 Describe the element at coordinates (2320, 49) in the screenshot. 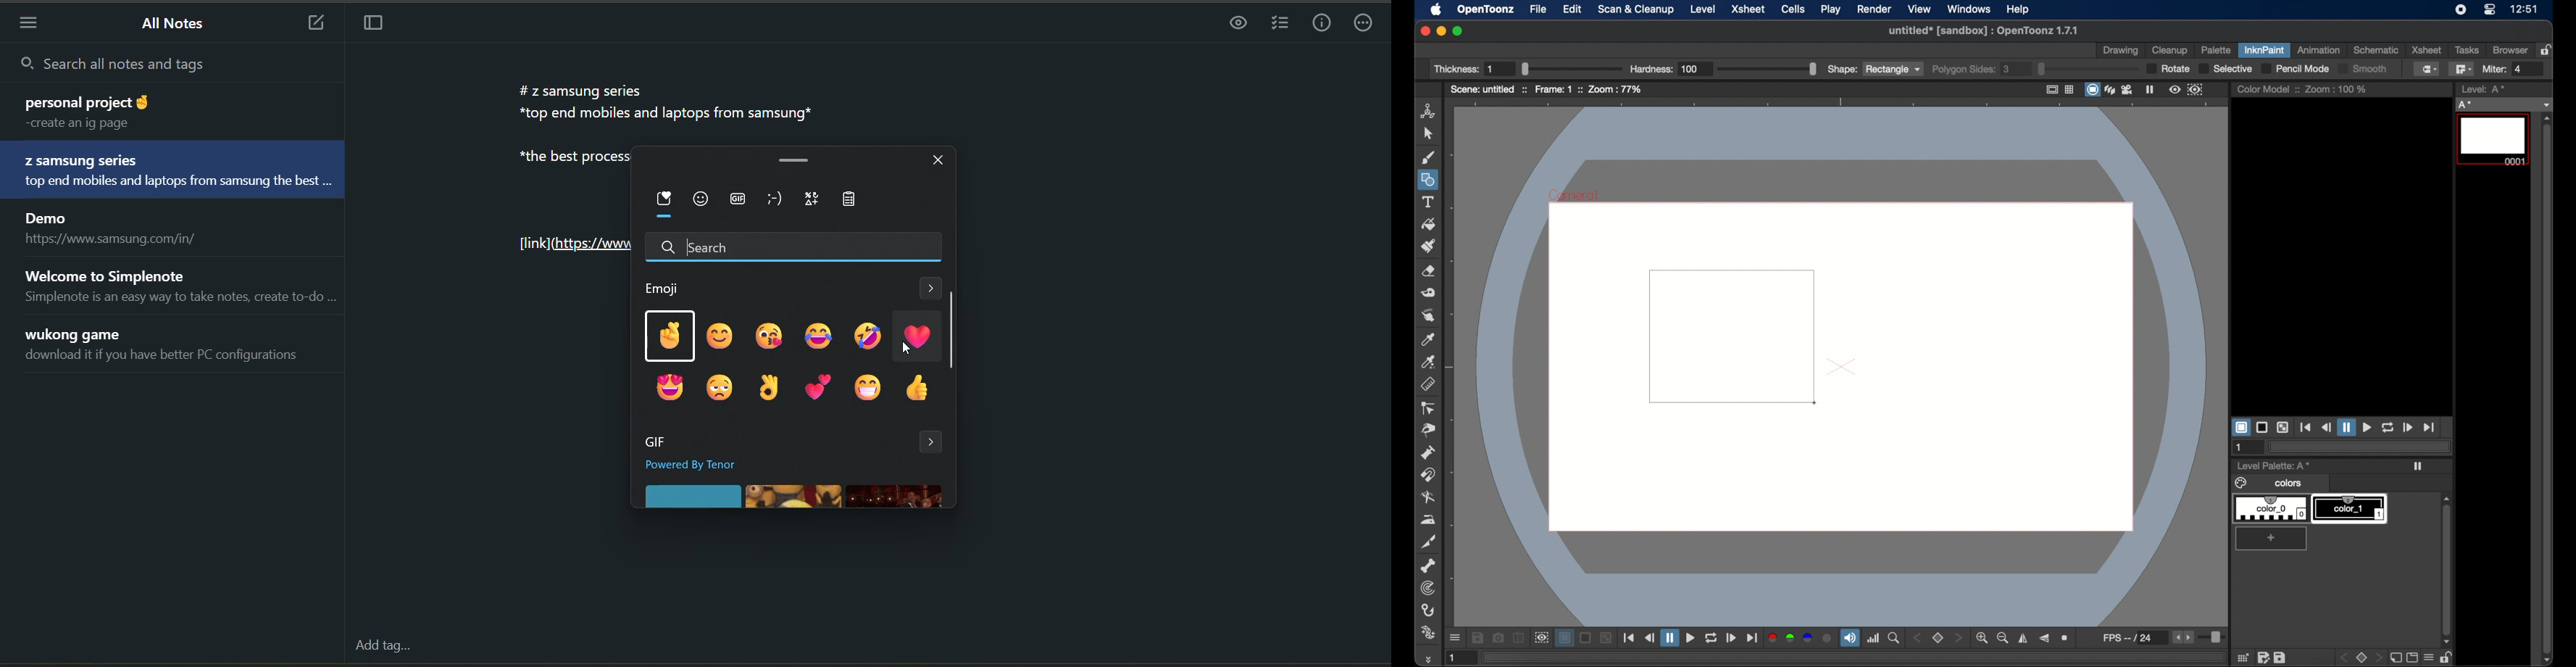

I see `animation` at that location.